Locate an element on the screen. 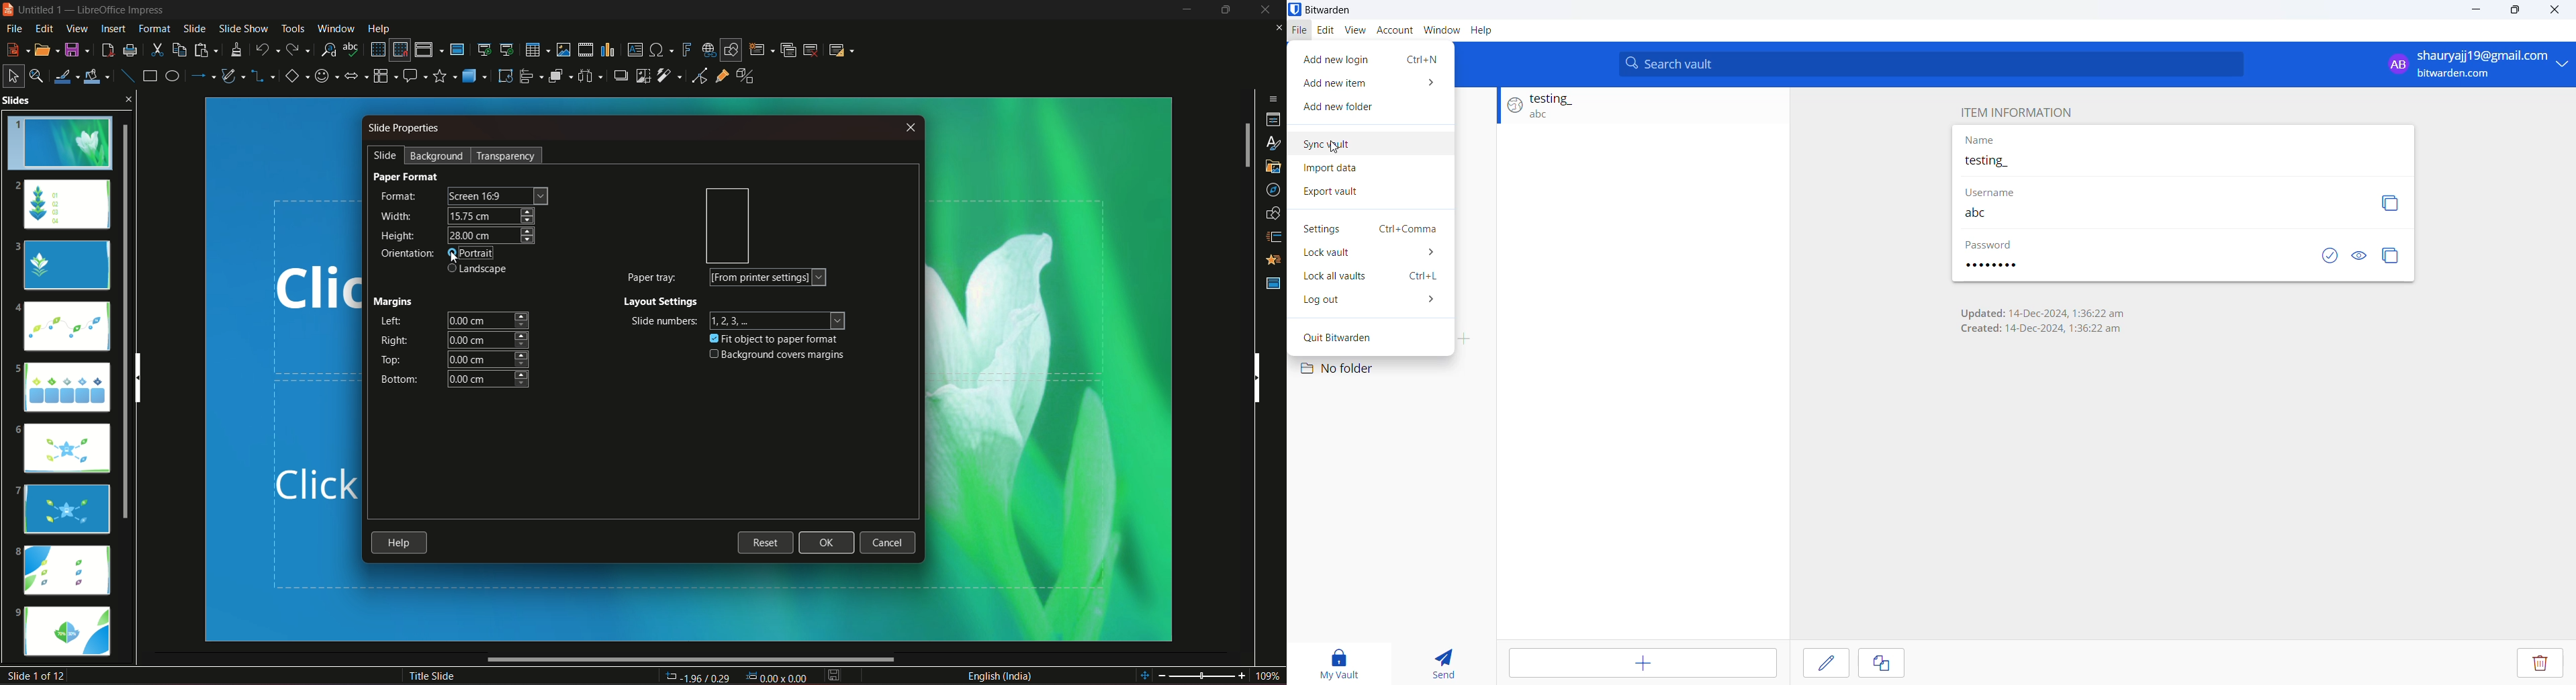 The width and height of the screenshot is (2576, 700). slide number is located at coordinates (39, 676).